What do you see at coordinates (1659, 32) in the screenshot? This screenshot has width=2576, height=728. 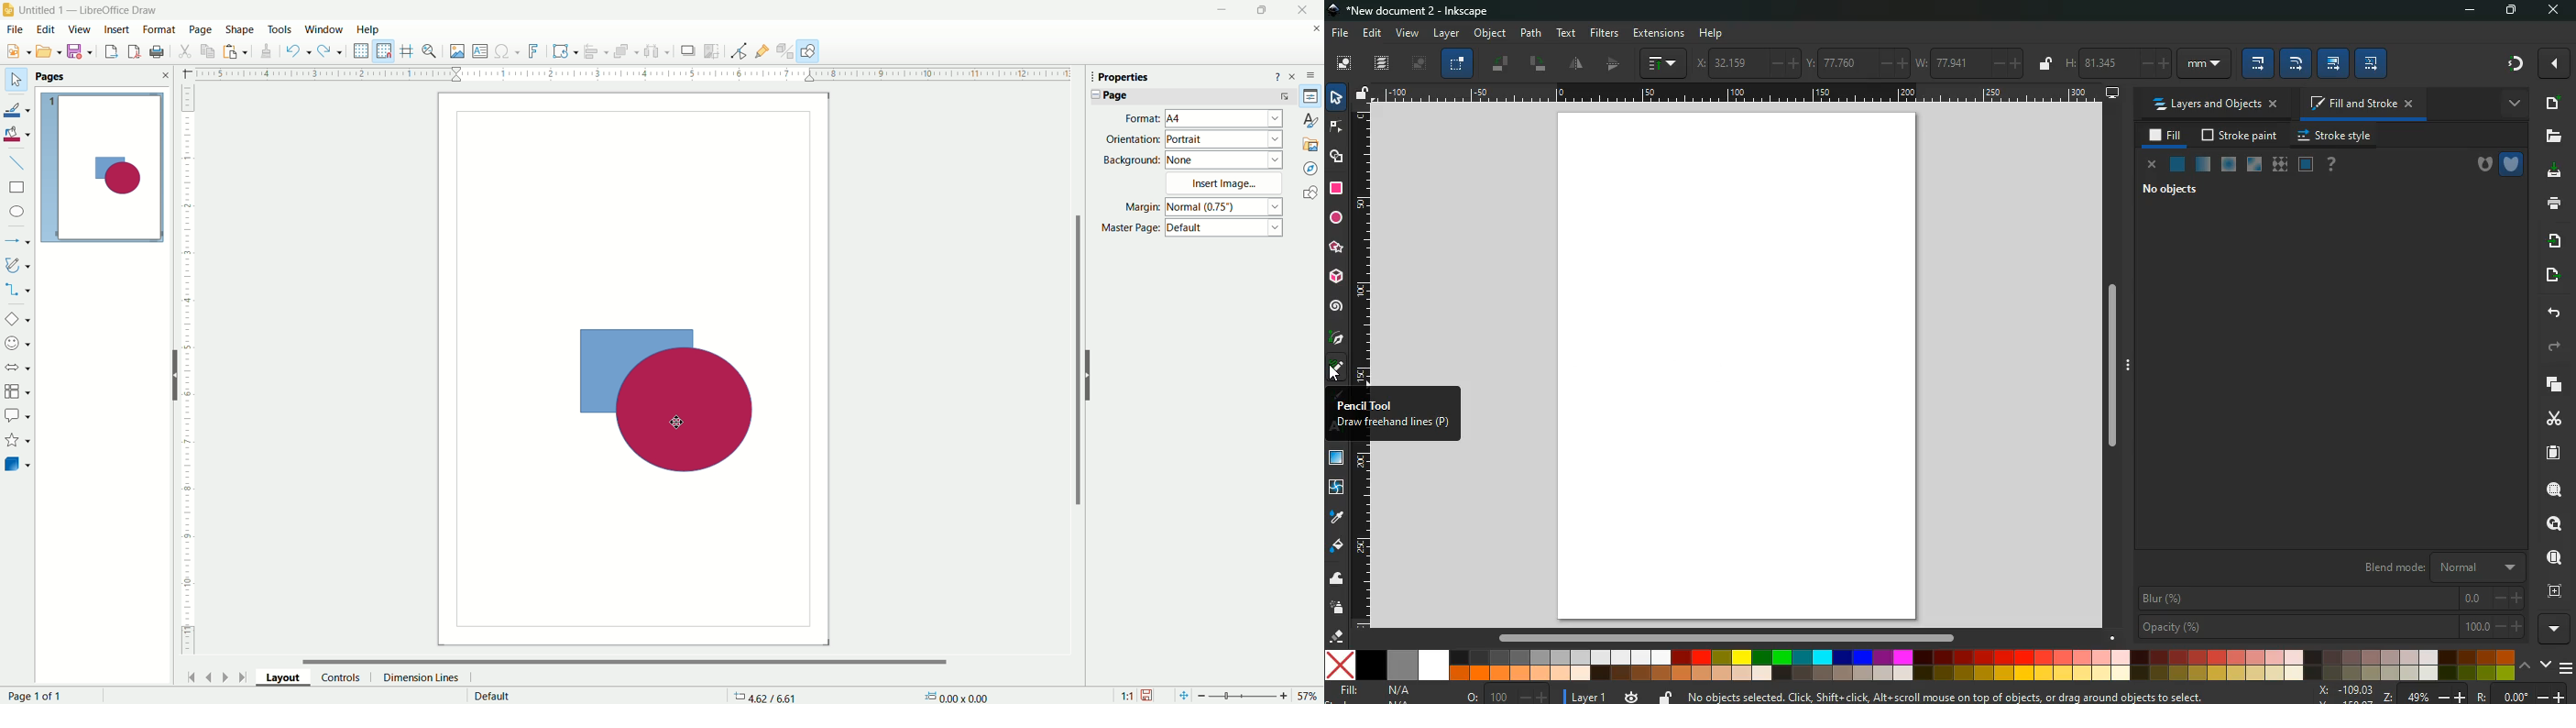 I see `extensions` at bounding box center [1659, 32].